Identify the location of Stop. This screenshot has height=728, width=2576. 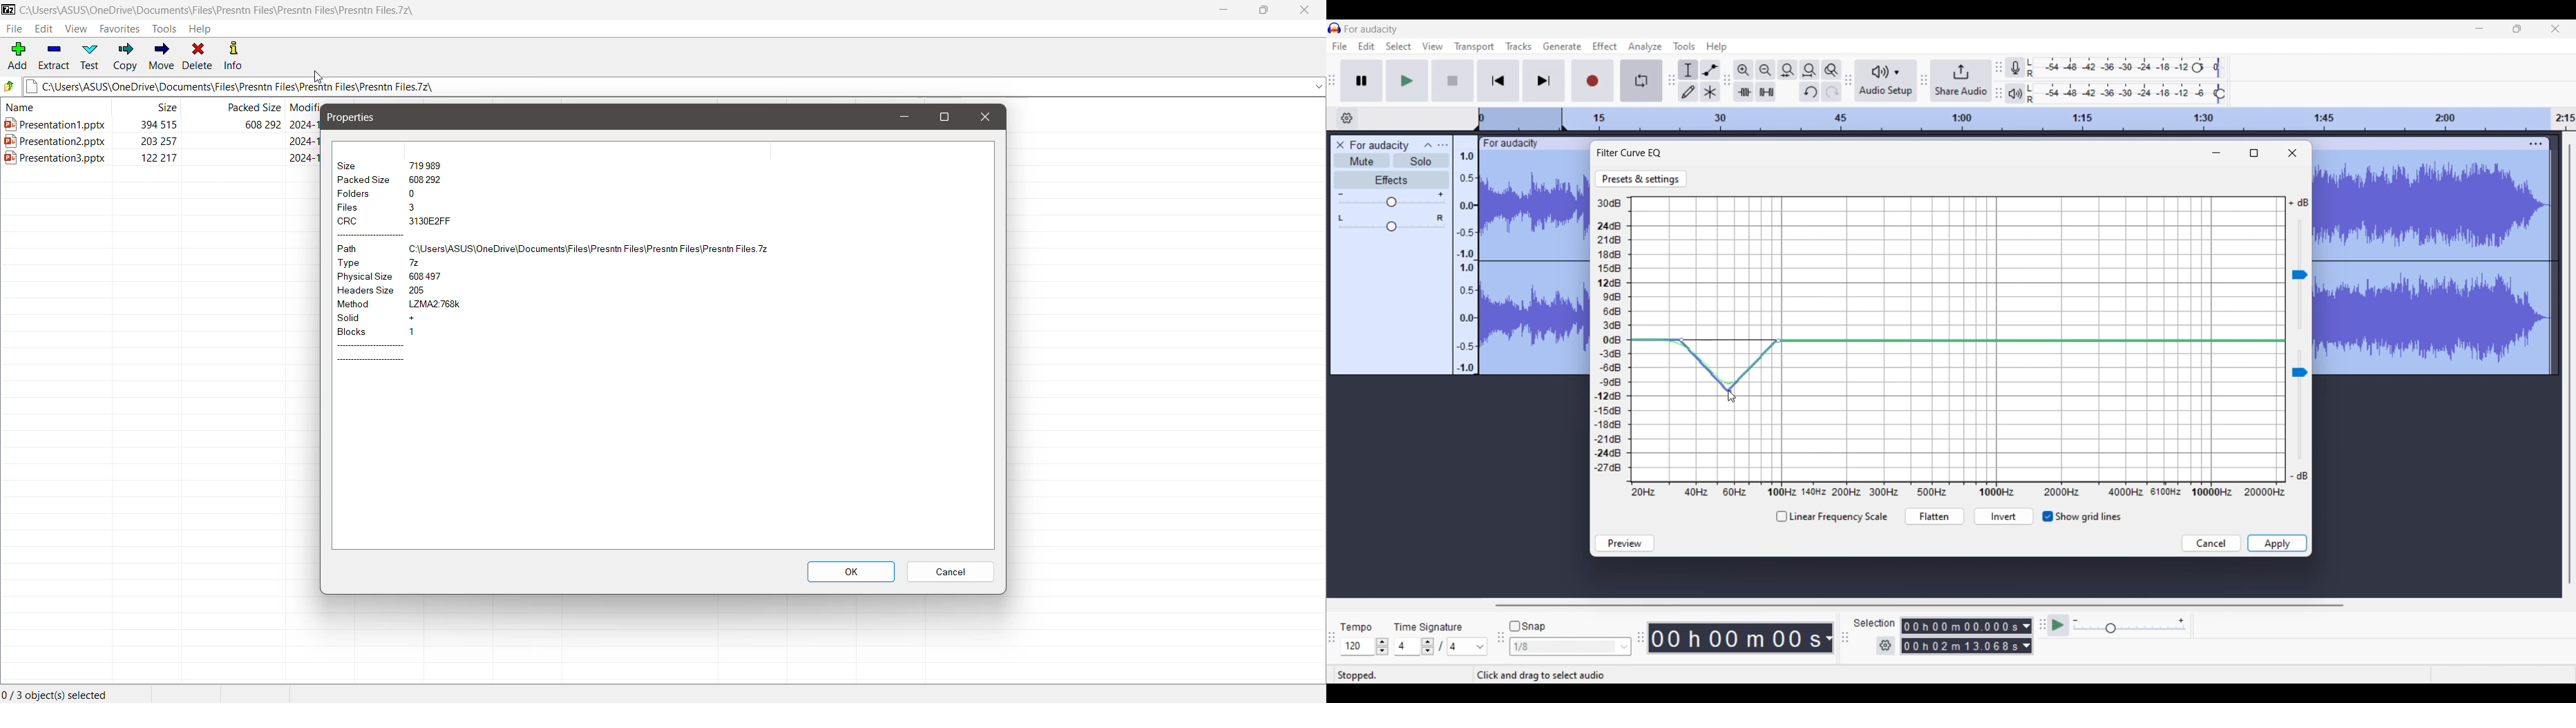
(1453, 80).